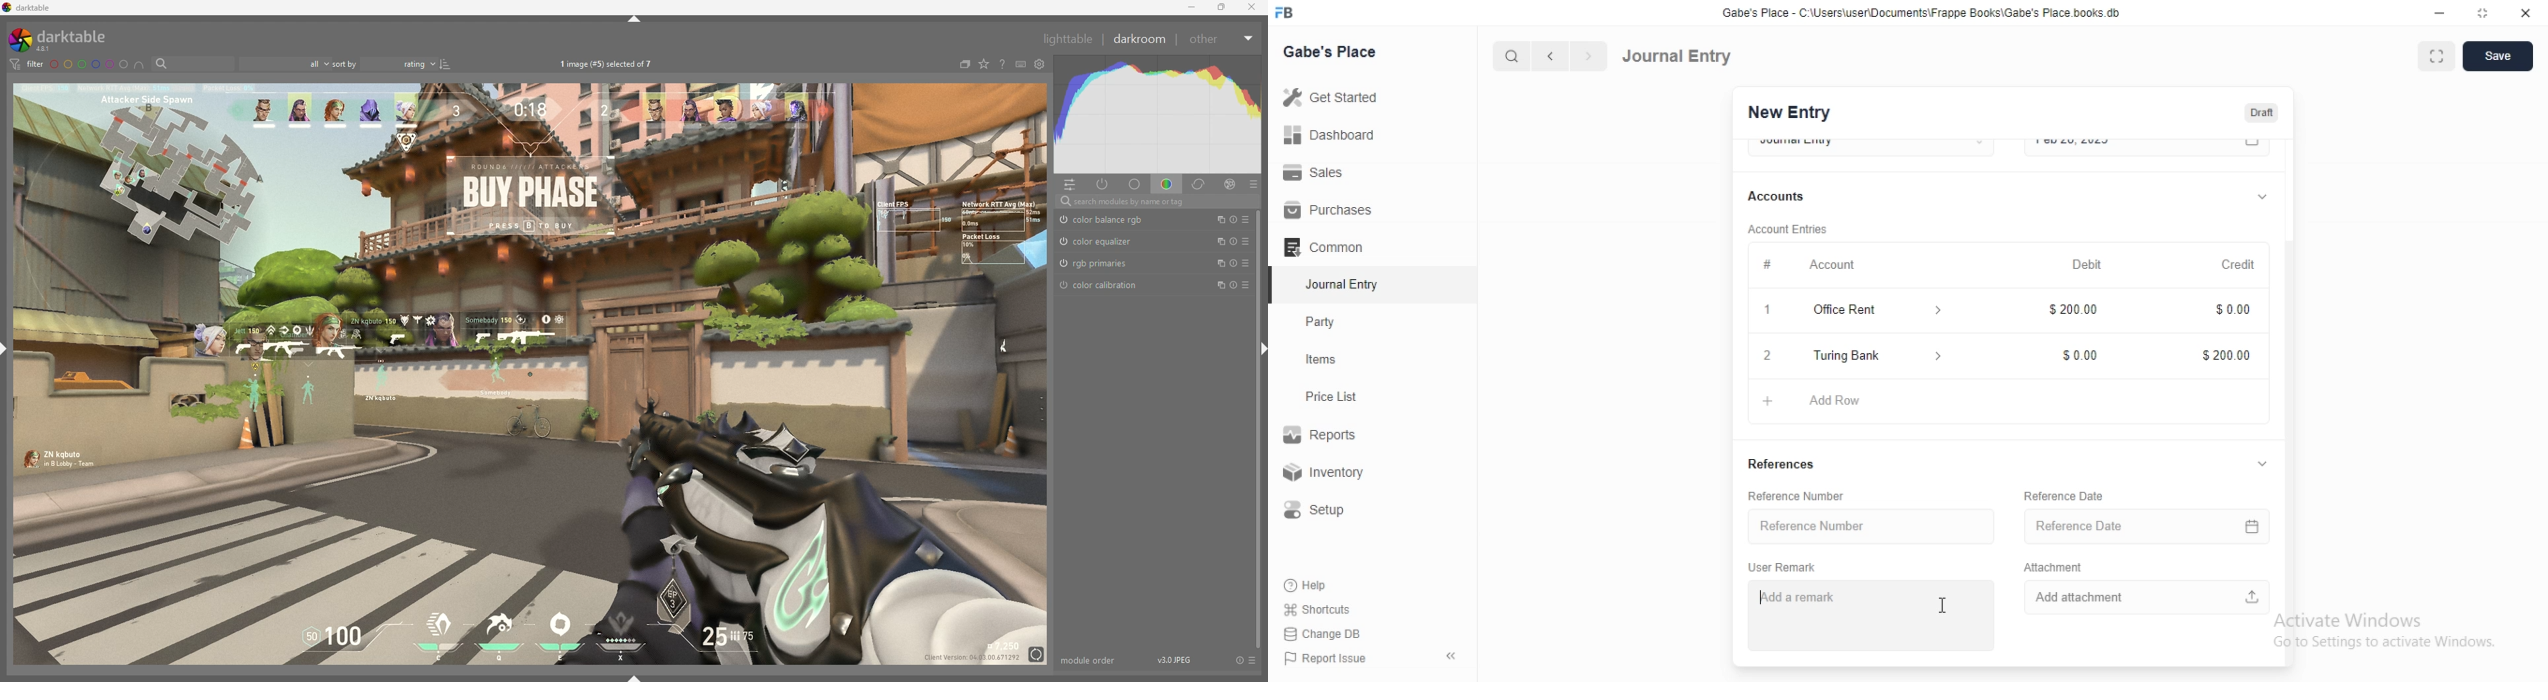 The height and width of the screenshot is (700, 2548). What do you see at coordinates (2001, 403) in the screenshot?
I see `+ AddRow` at bounding box center [2001, 403].